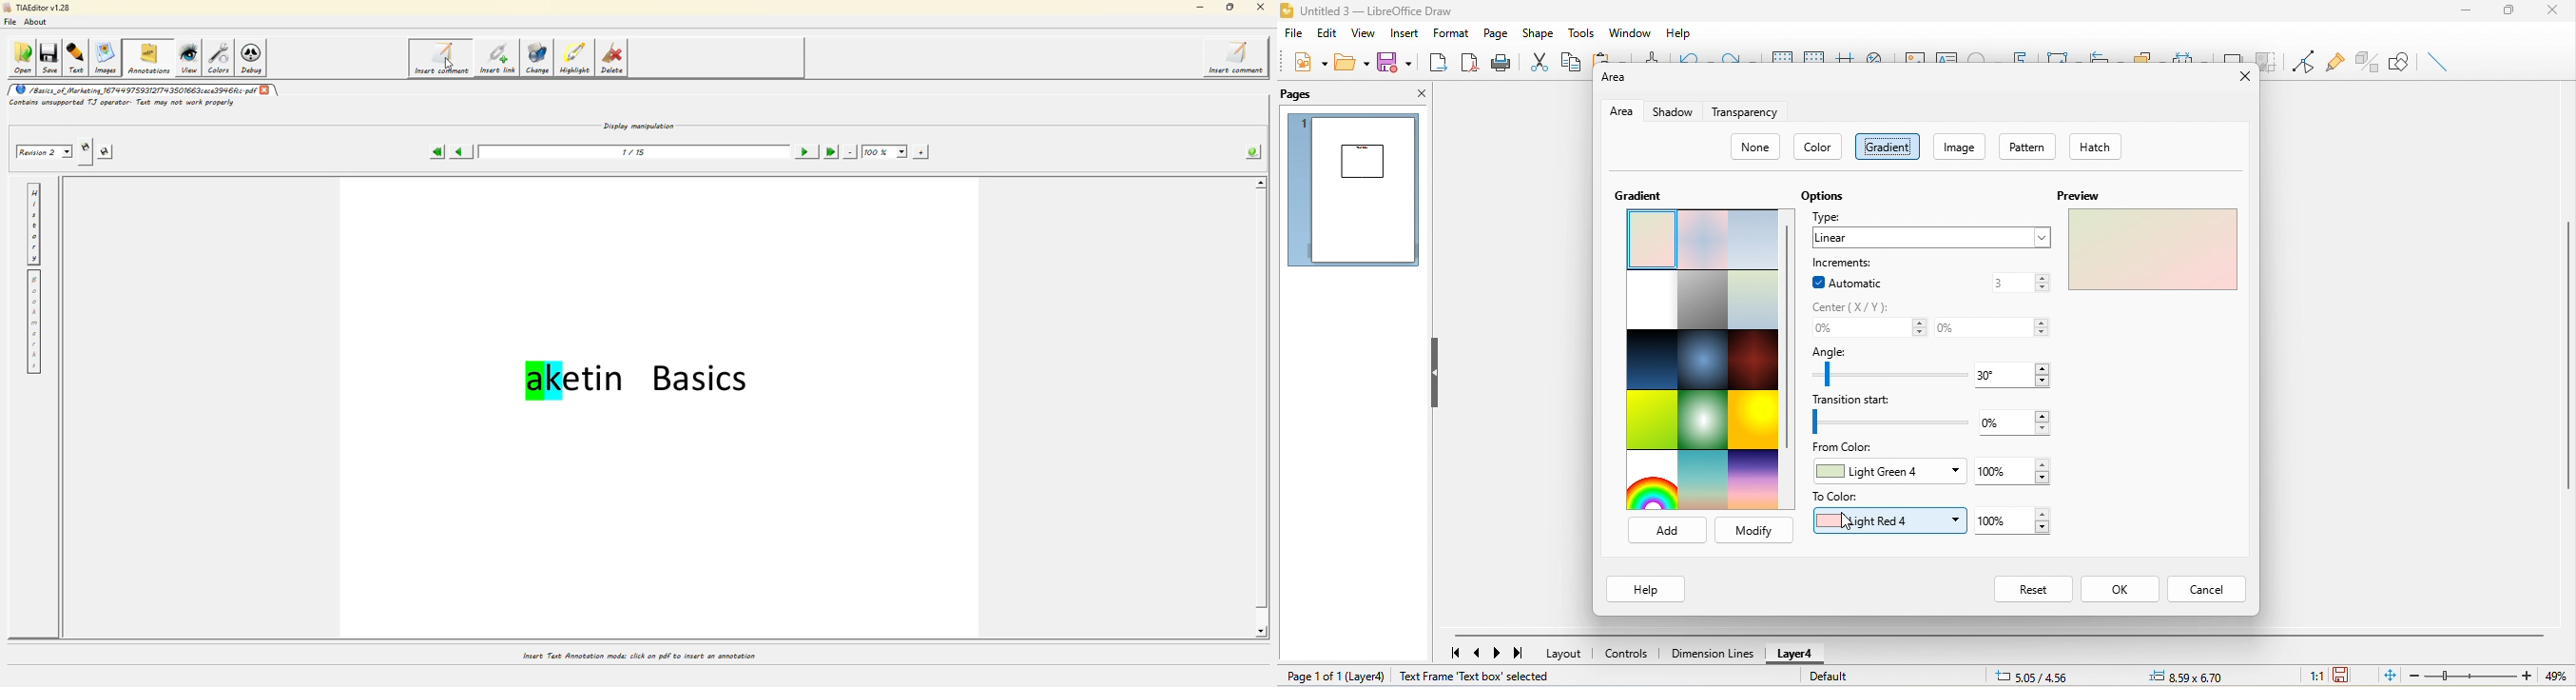  I want to click on vertical scroll bar, so click(2567, 354).